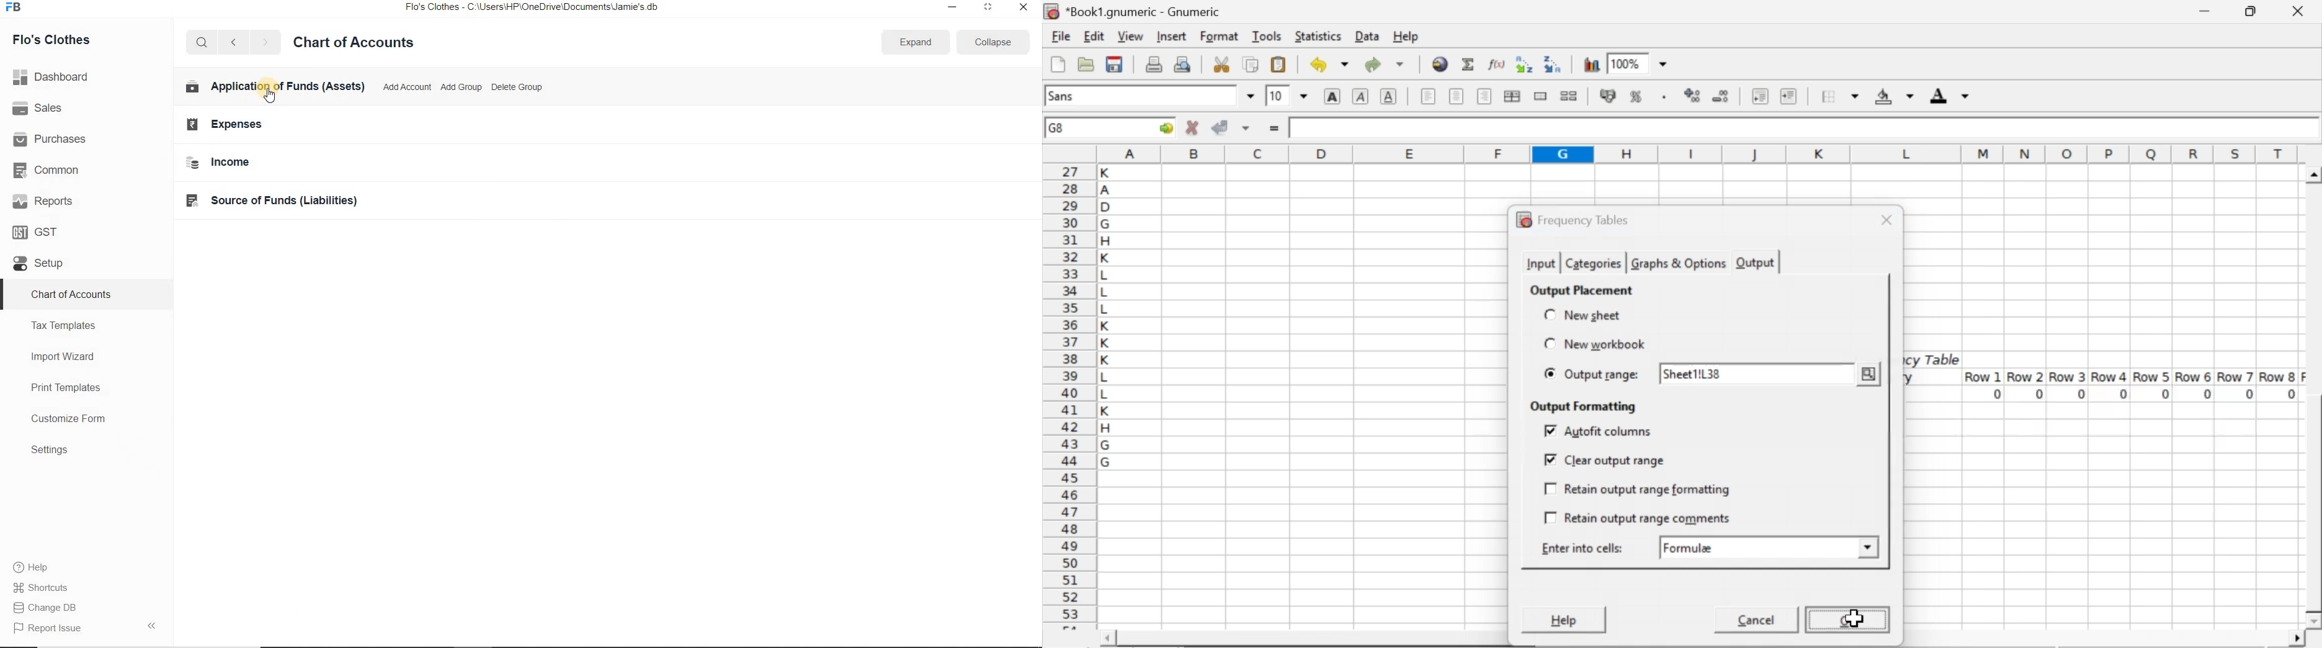  What do you see at coordinates (78, 327) in the screenshot?
I see `Tax Templates` at bounding box center [78, 327].